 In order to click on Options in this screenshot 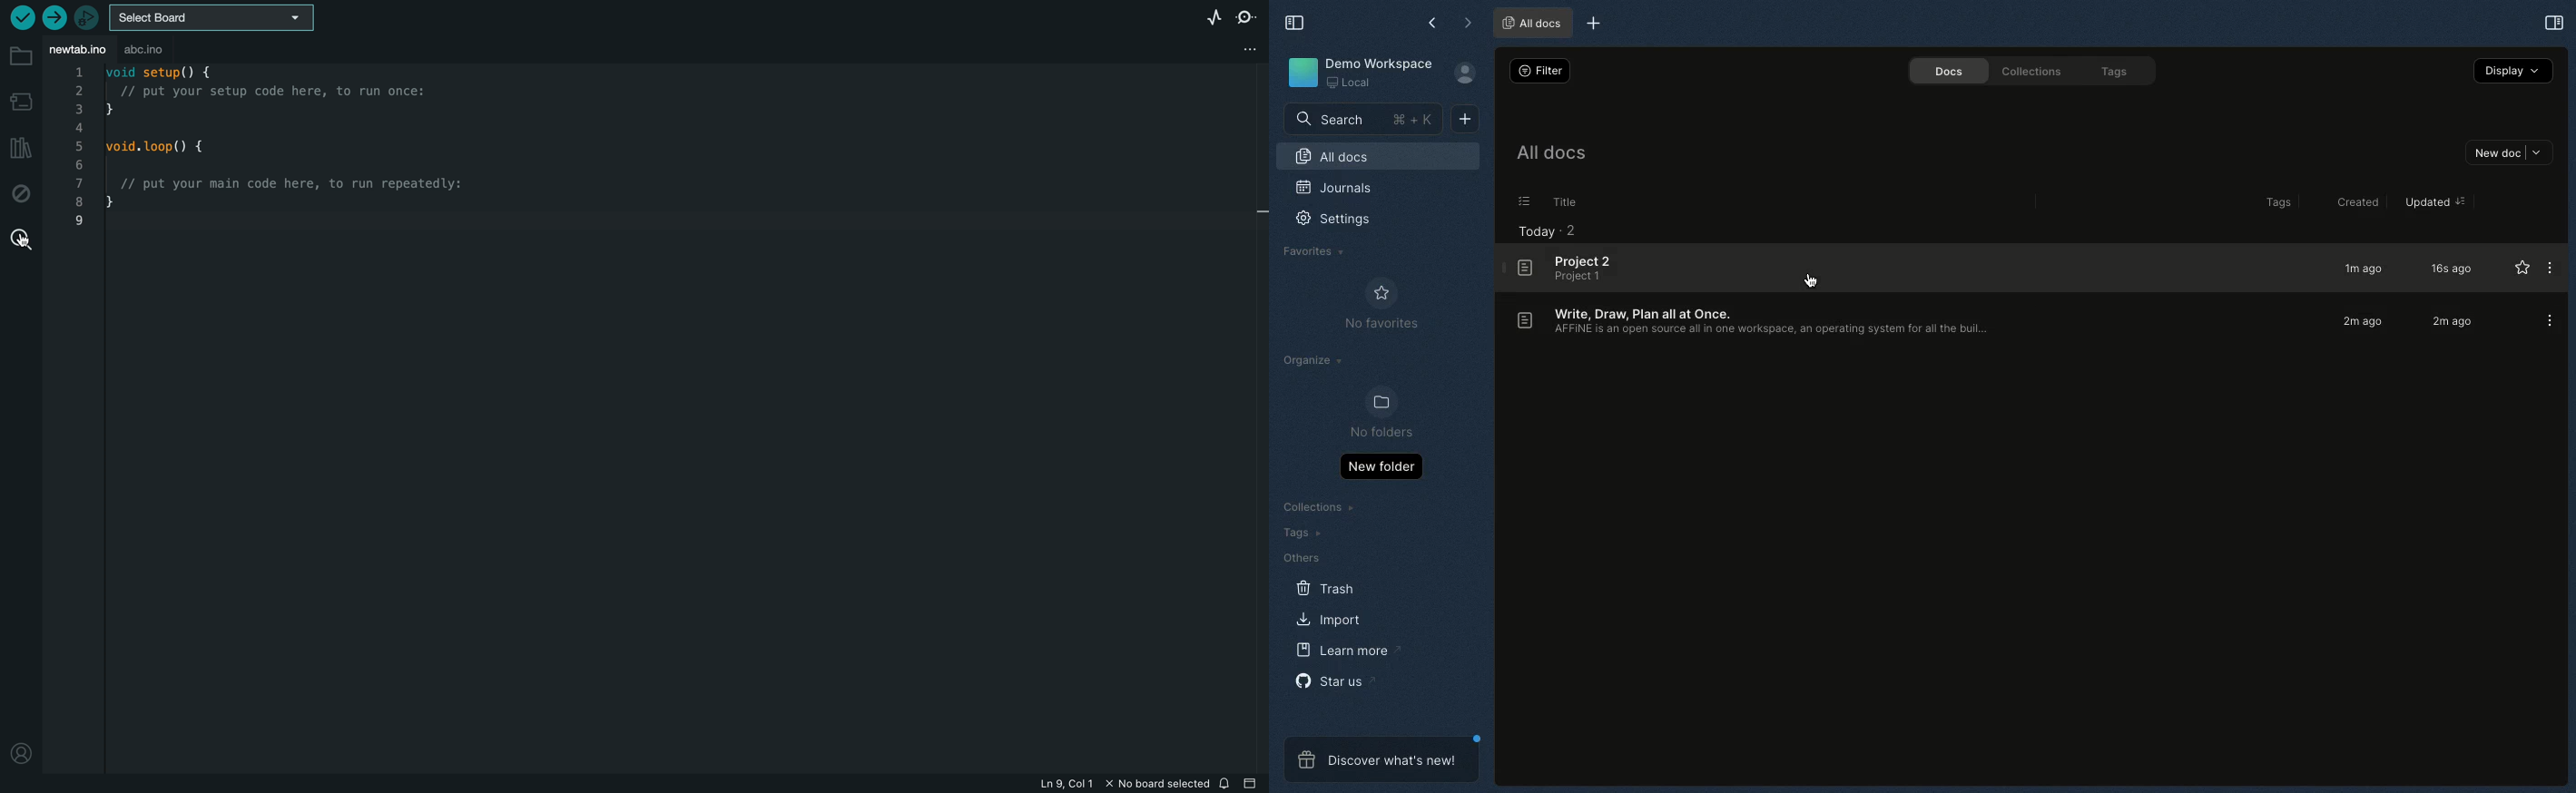, I will do `click(2550, 320)`.